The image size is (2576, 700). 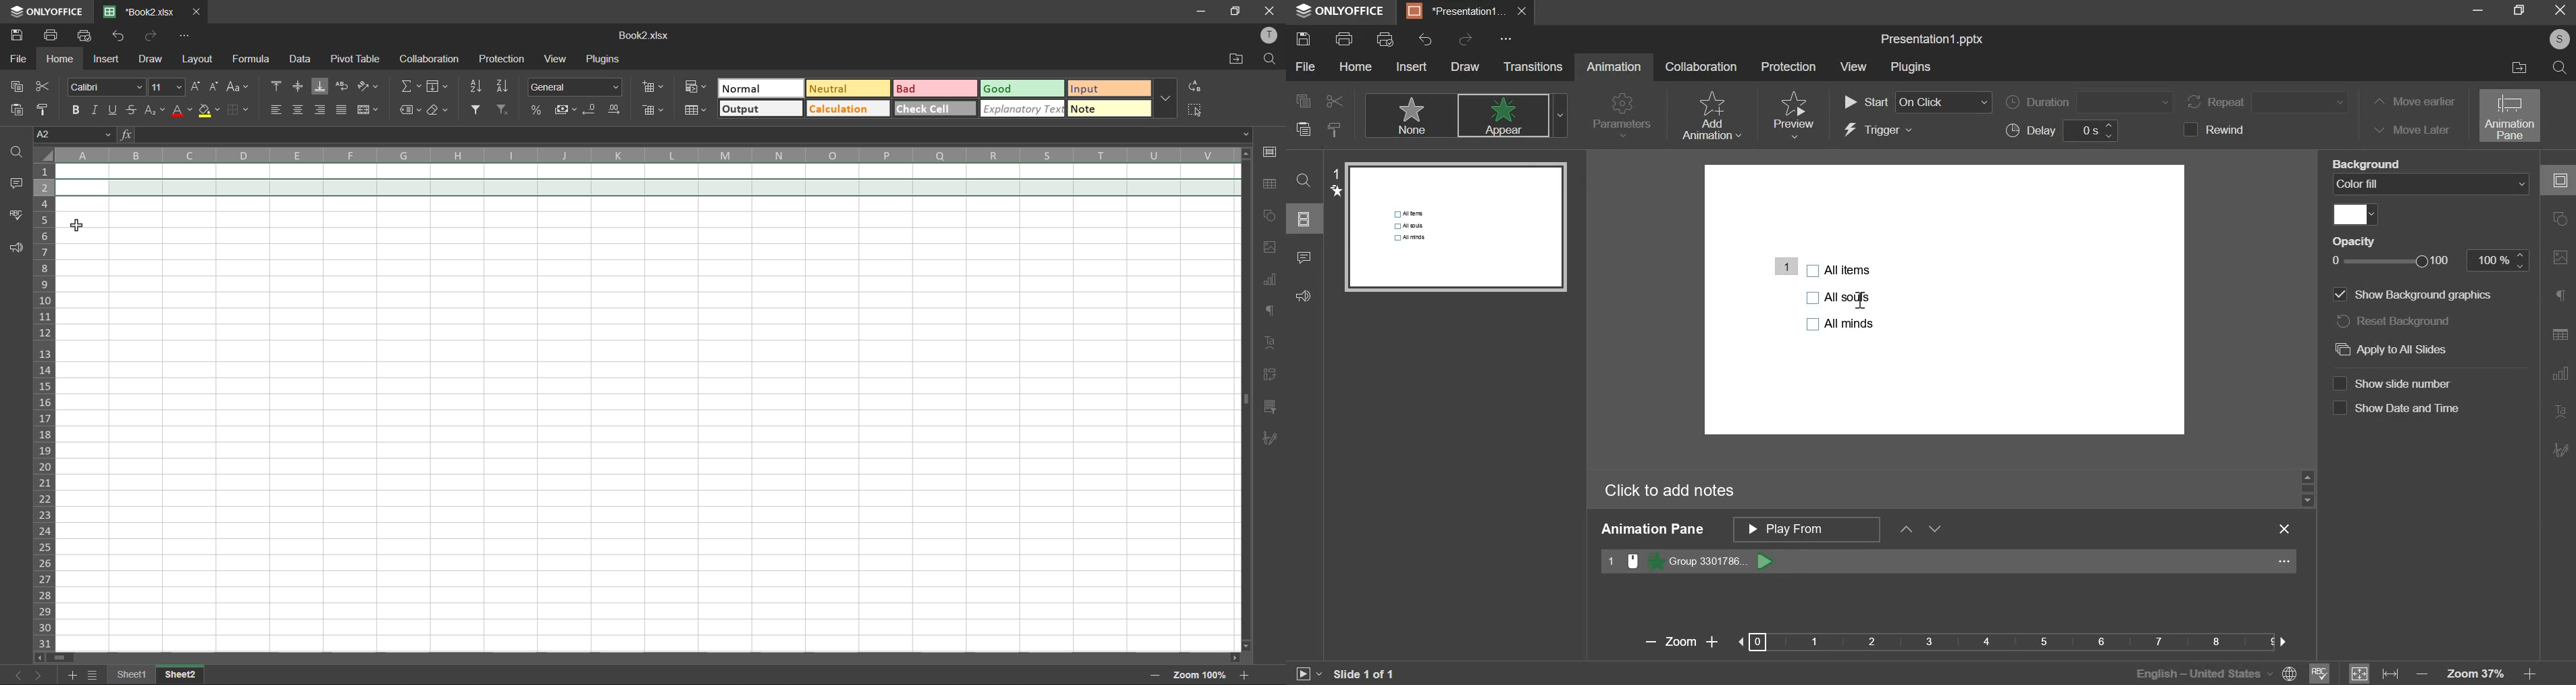 I want to click on zoom, so click(x=1956, y=641).